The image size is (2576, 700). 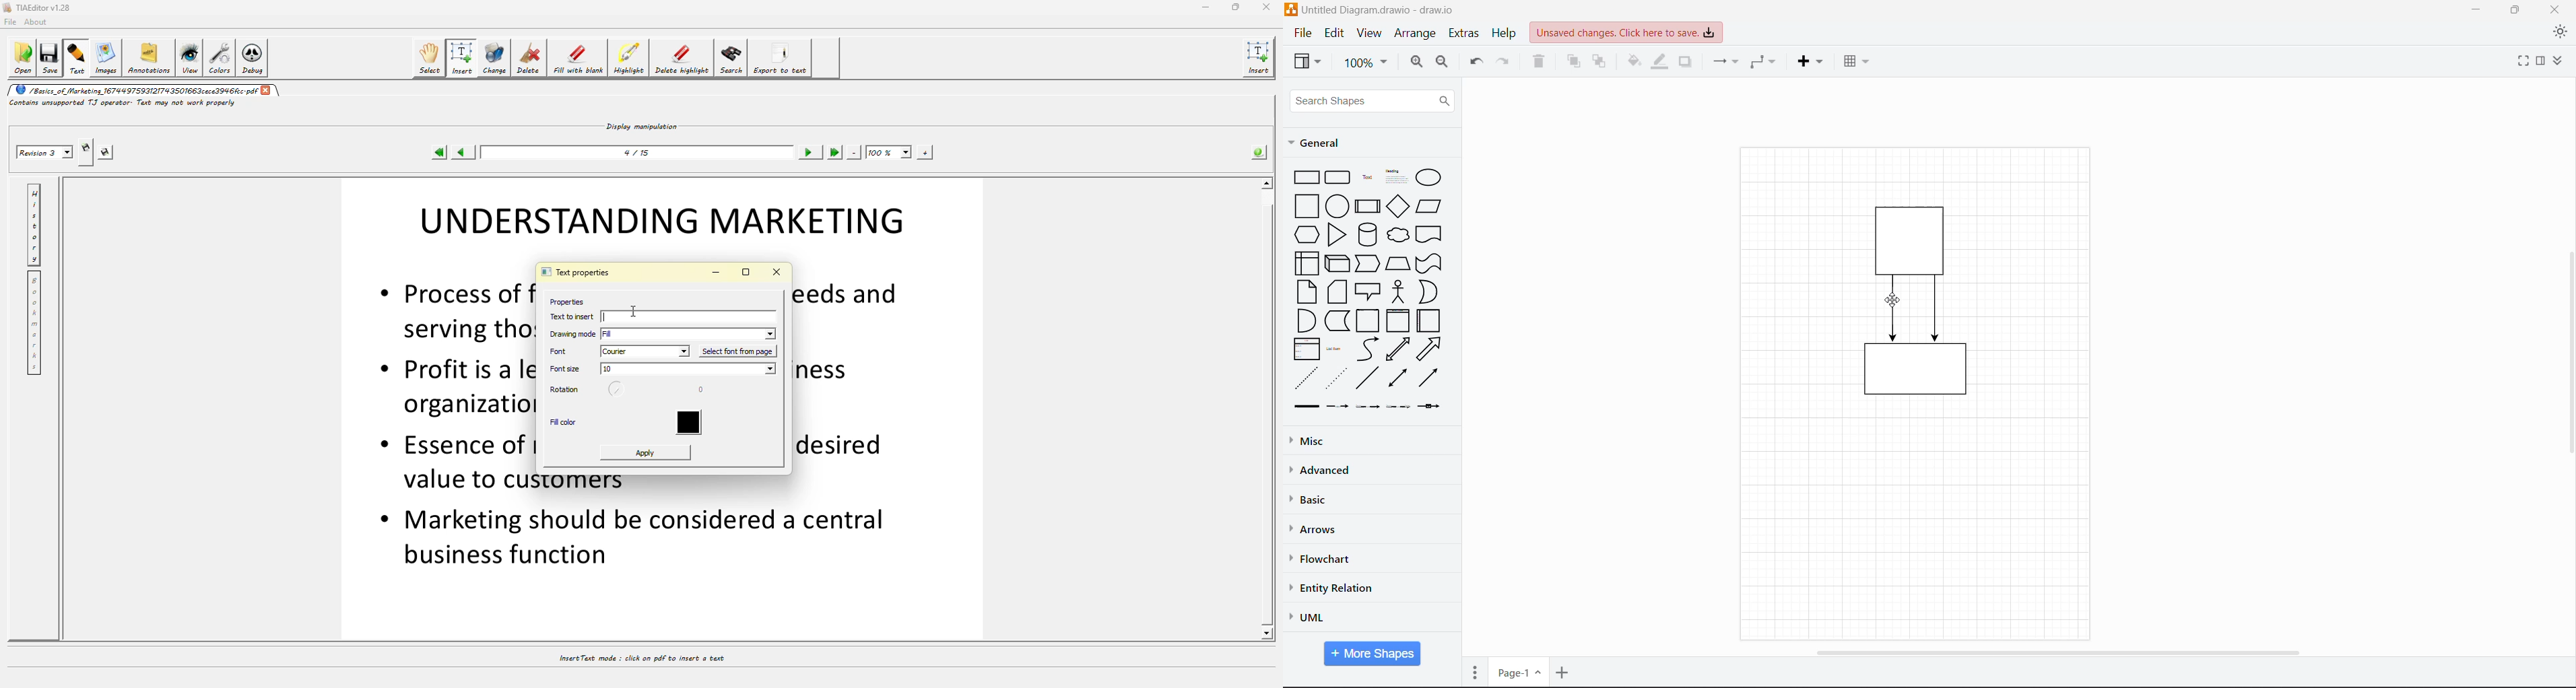 I want to click on Redo, so click(x=1505, y=63).